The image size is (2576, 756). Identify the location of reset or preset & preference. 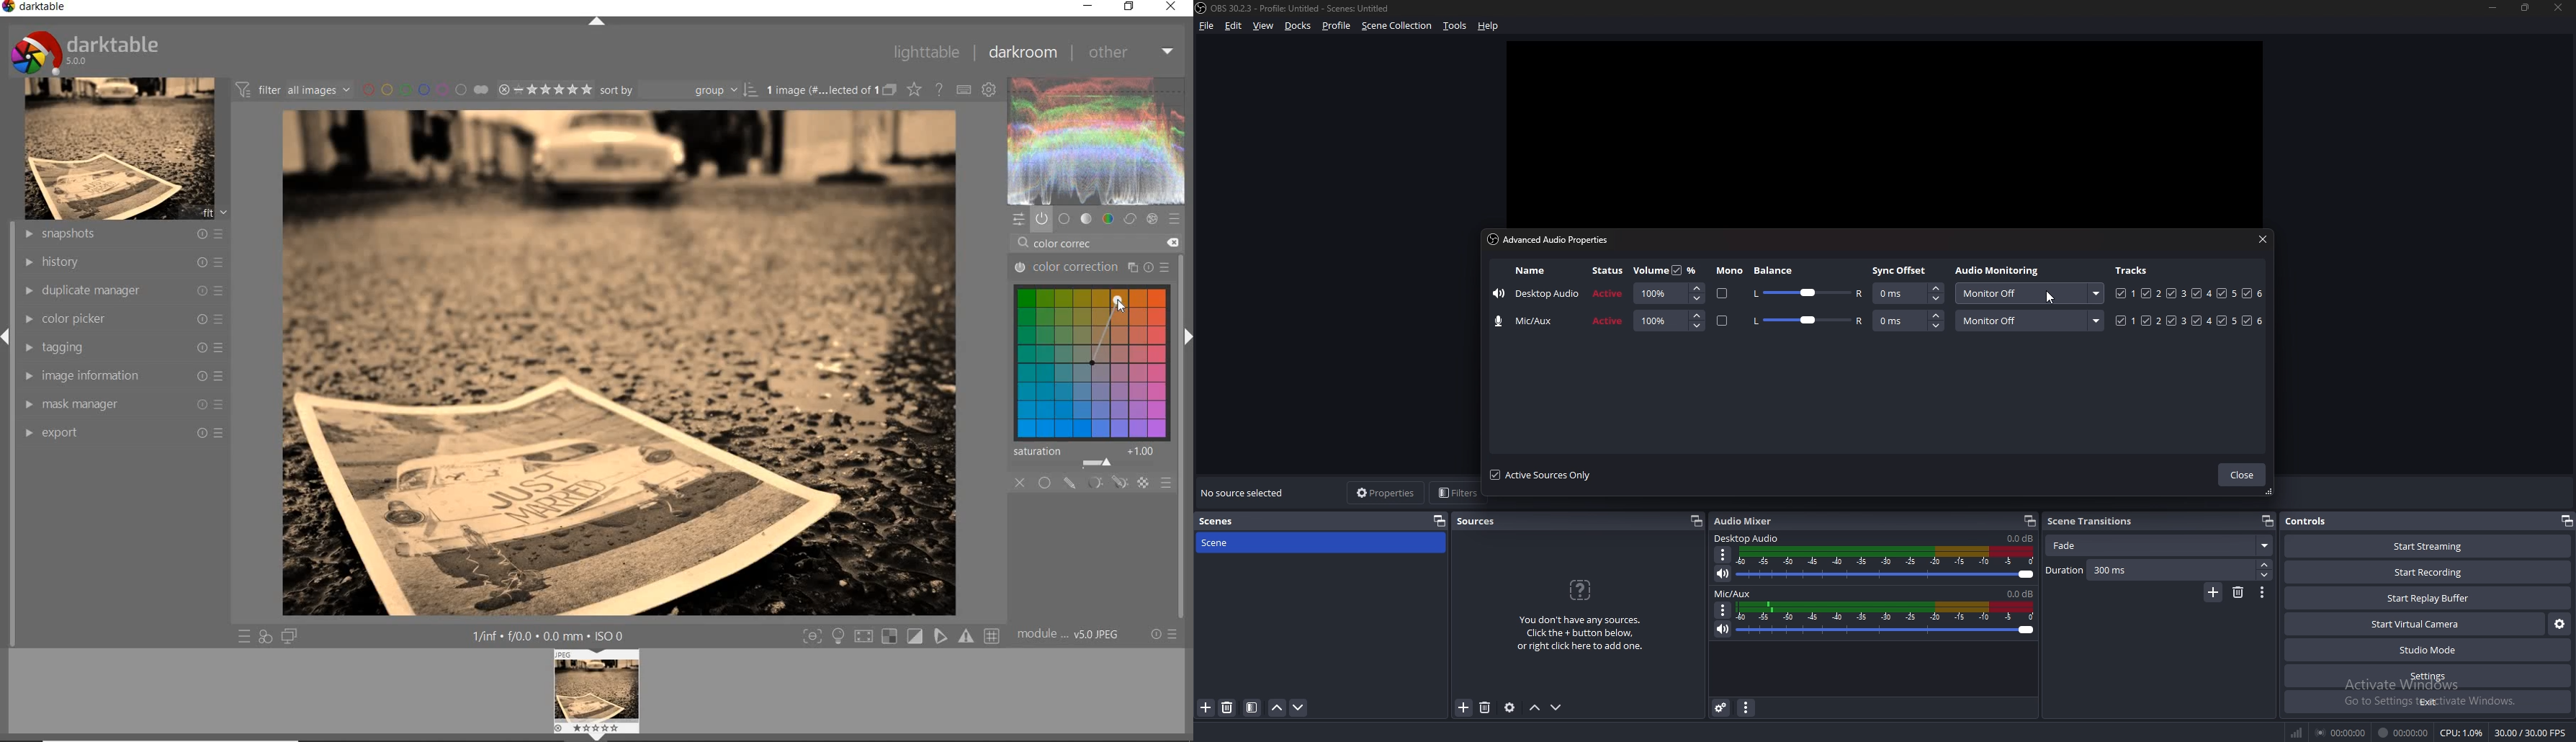
(1160, 636).